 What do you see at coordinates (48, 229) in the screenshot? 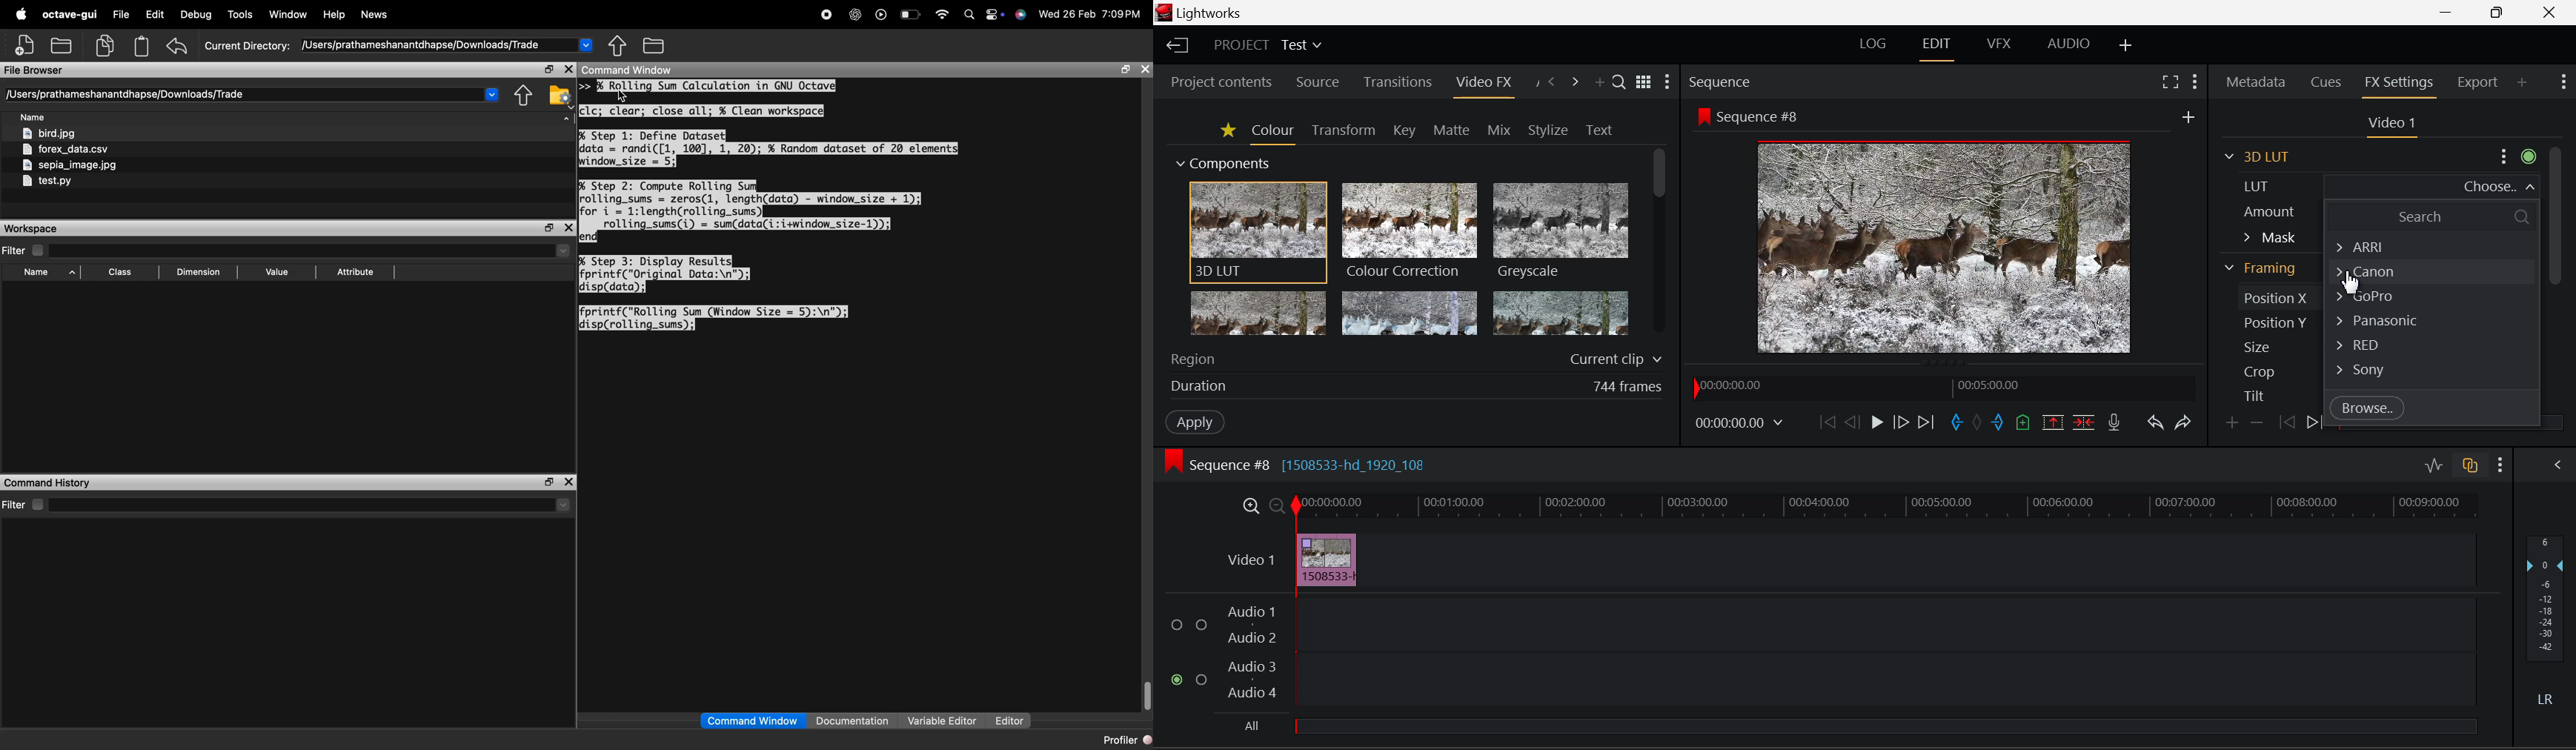
I see `workspace` at bounding box center [48, 229].